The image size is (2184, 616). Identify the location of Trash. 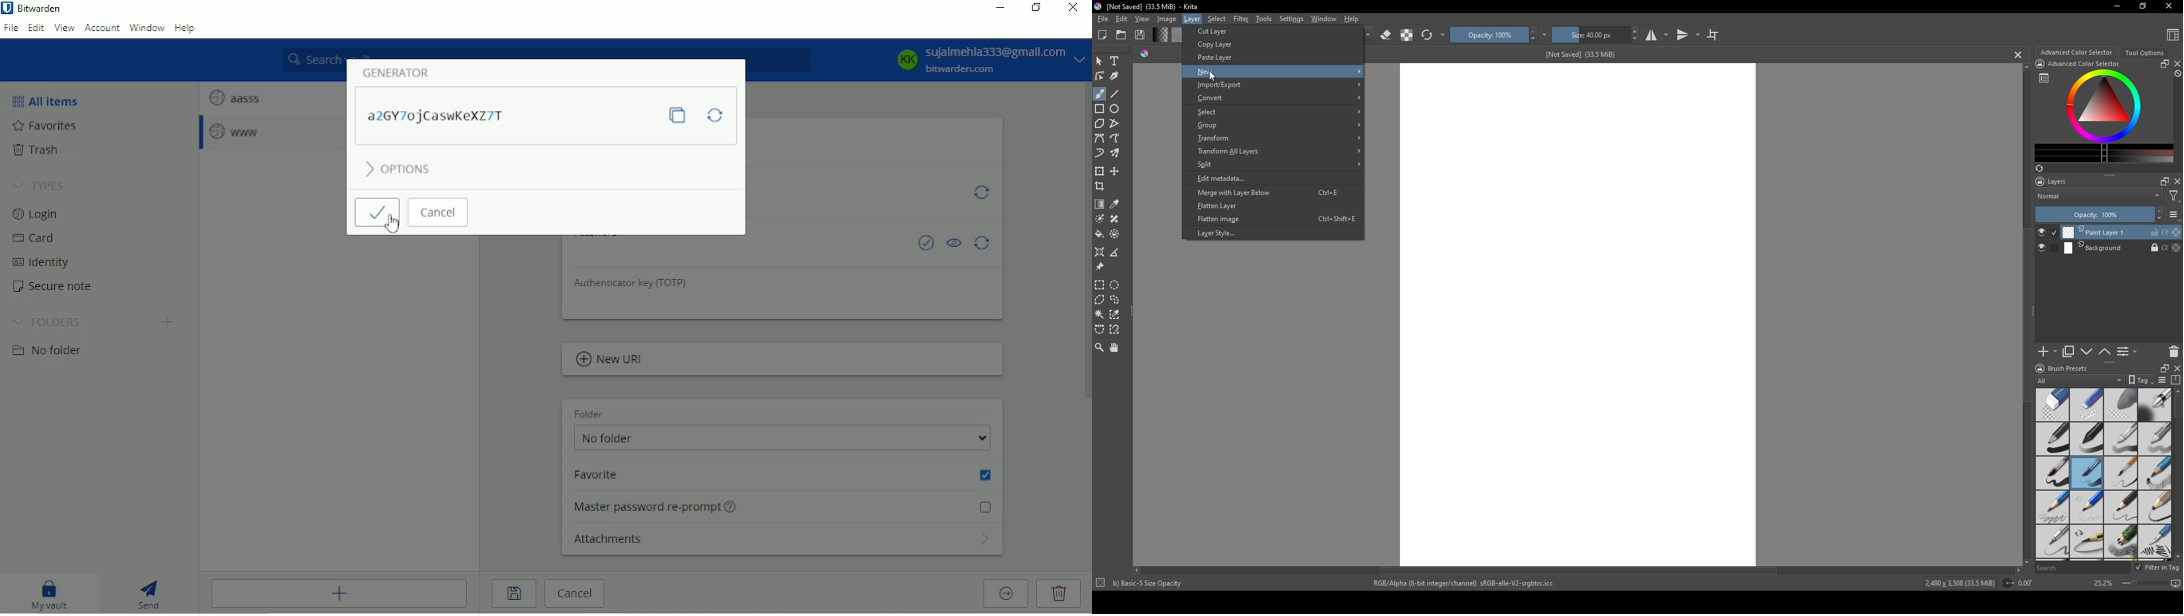
(35, 152).